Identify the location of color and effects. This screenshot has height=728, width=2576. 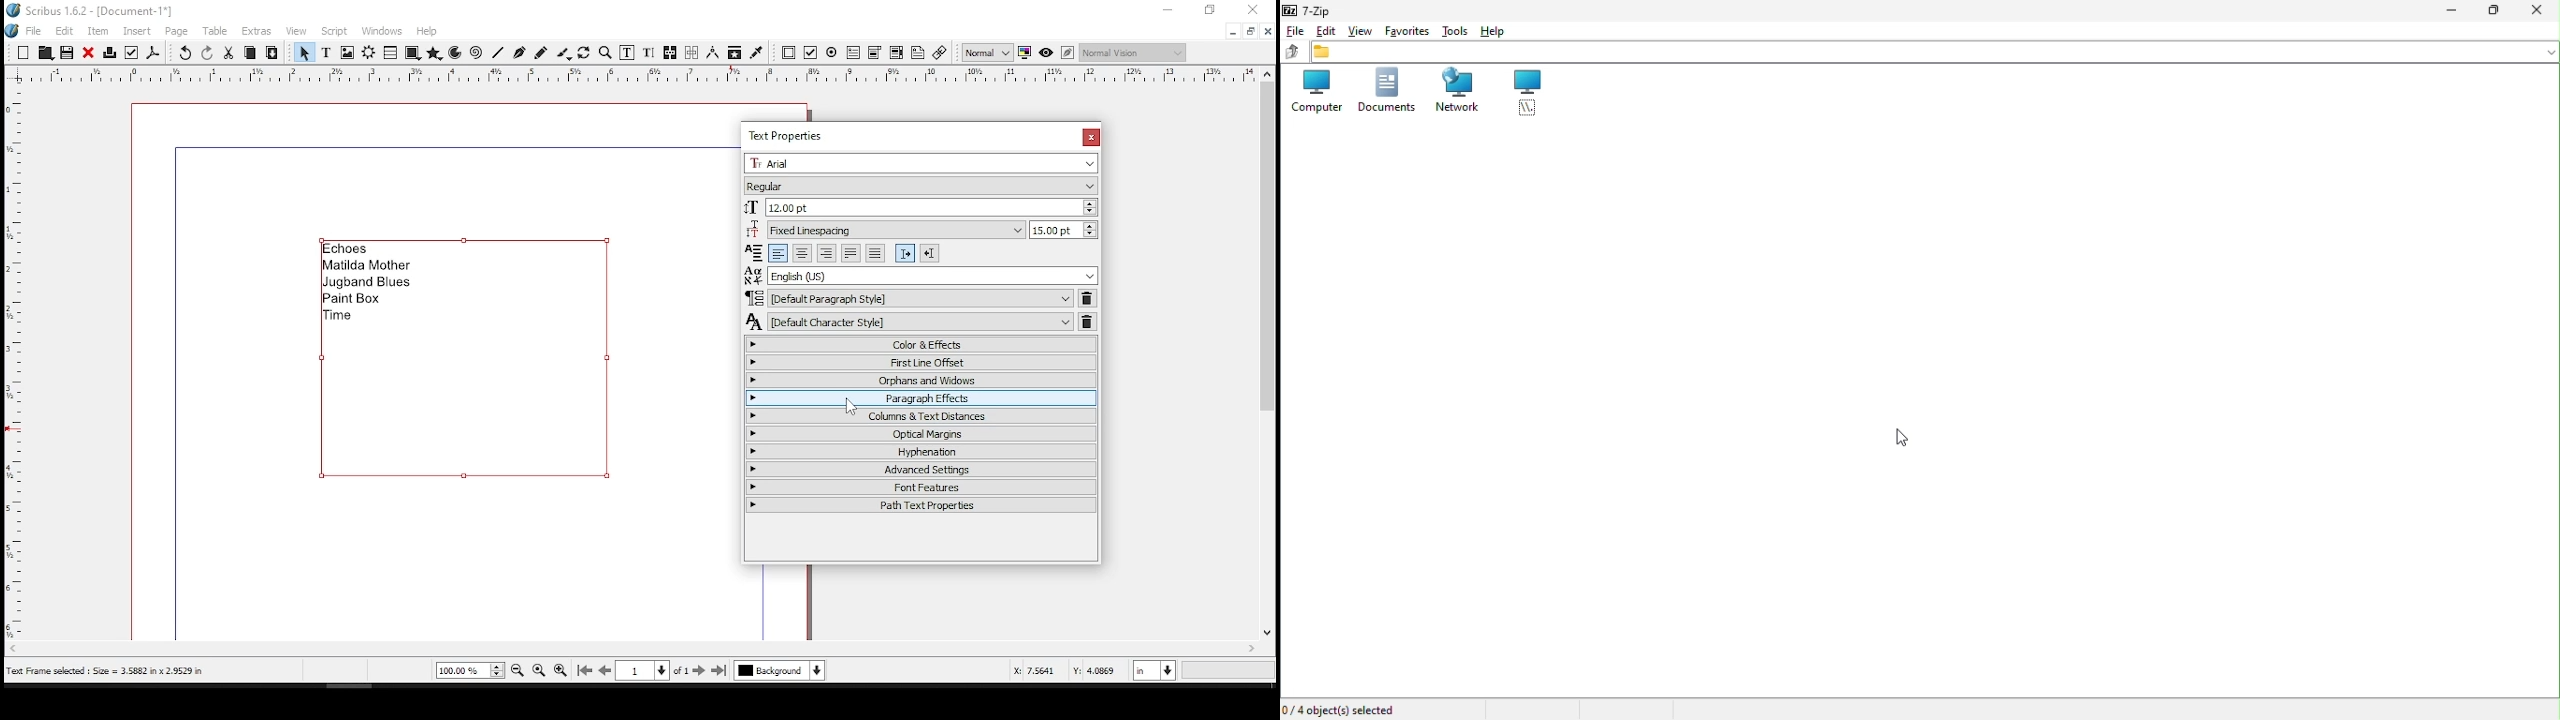
(921, 344).